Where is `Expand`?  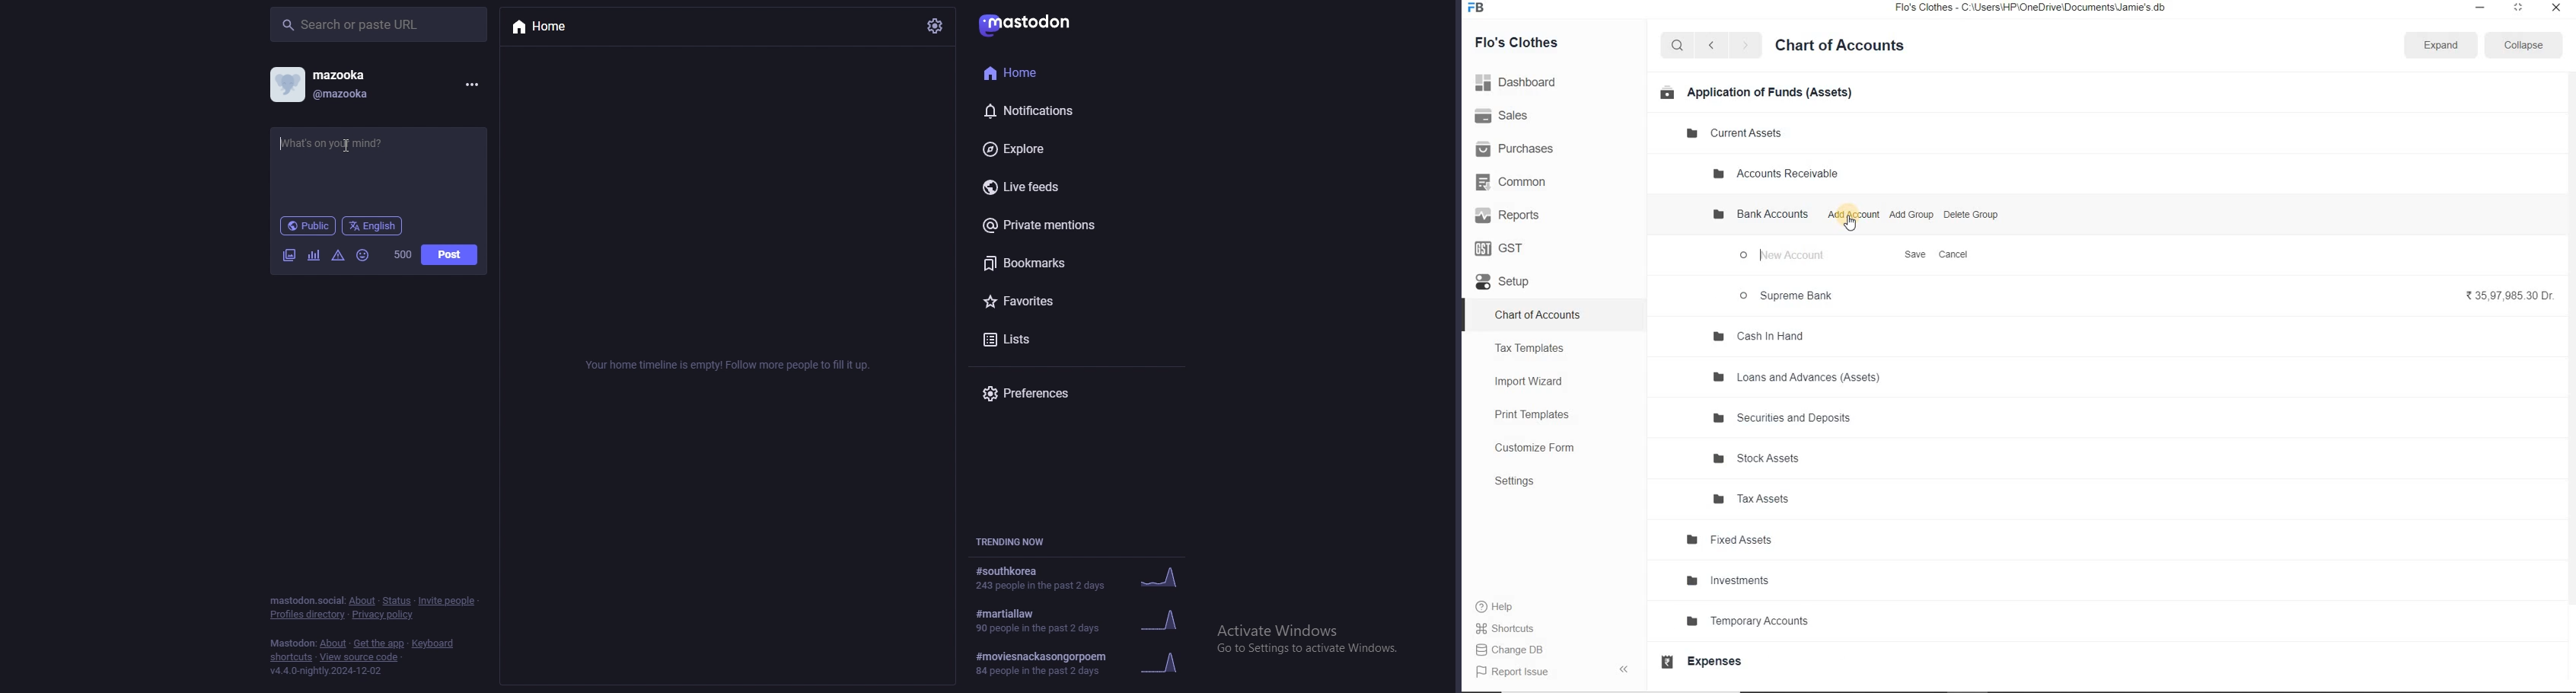 Expand is located at coordinates (2442, 44).